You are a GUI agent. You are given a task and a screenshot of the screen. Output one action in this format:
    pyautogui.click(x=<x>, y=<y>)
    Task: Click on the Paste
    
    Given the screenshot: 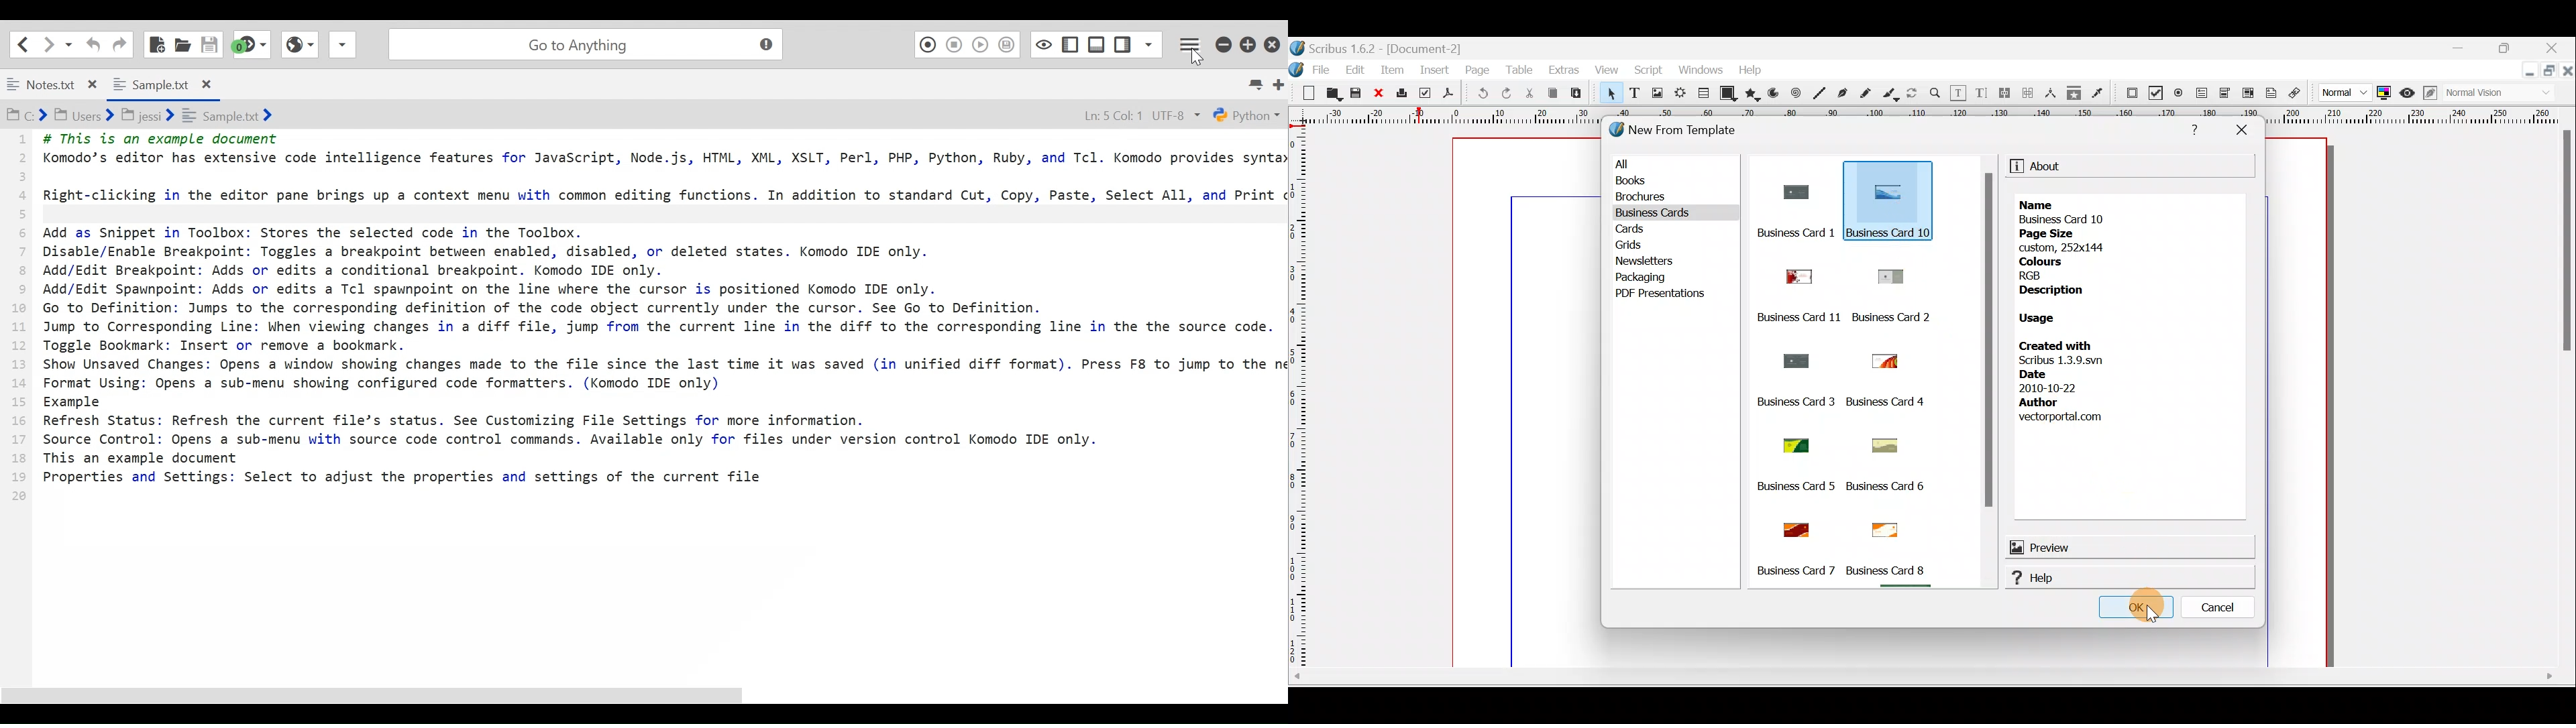 What is the action you would take?
    pyautogui.click(x=1576, y=93)
    